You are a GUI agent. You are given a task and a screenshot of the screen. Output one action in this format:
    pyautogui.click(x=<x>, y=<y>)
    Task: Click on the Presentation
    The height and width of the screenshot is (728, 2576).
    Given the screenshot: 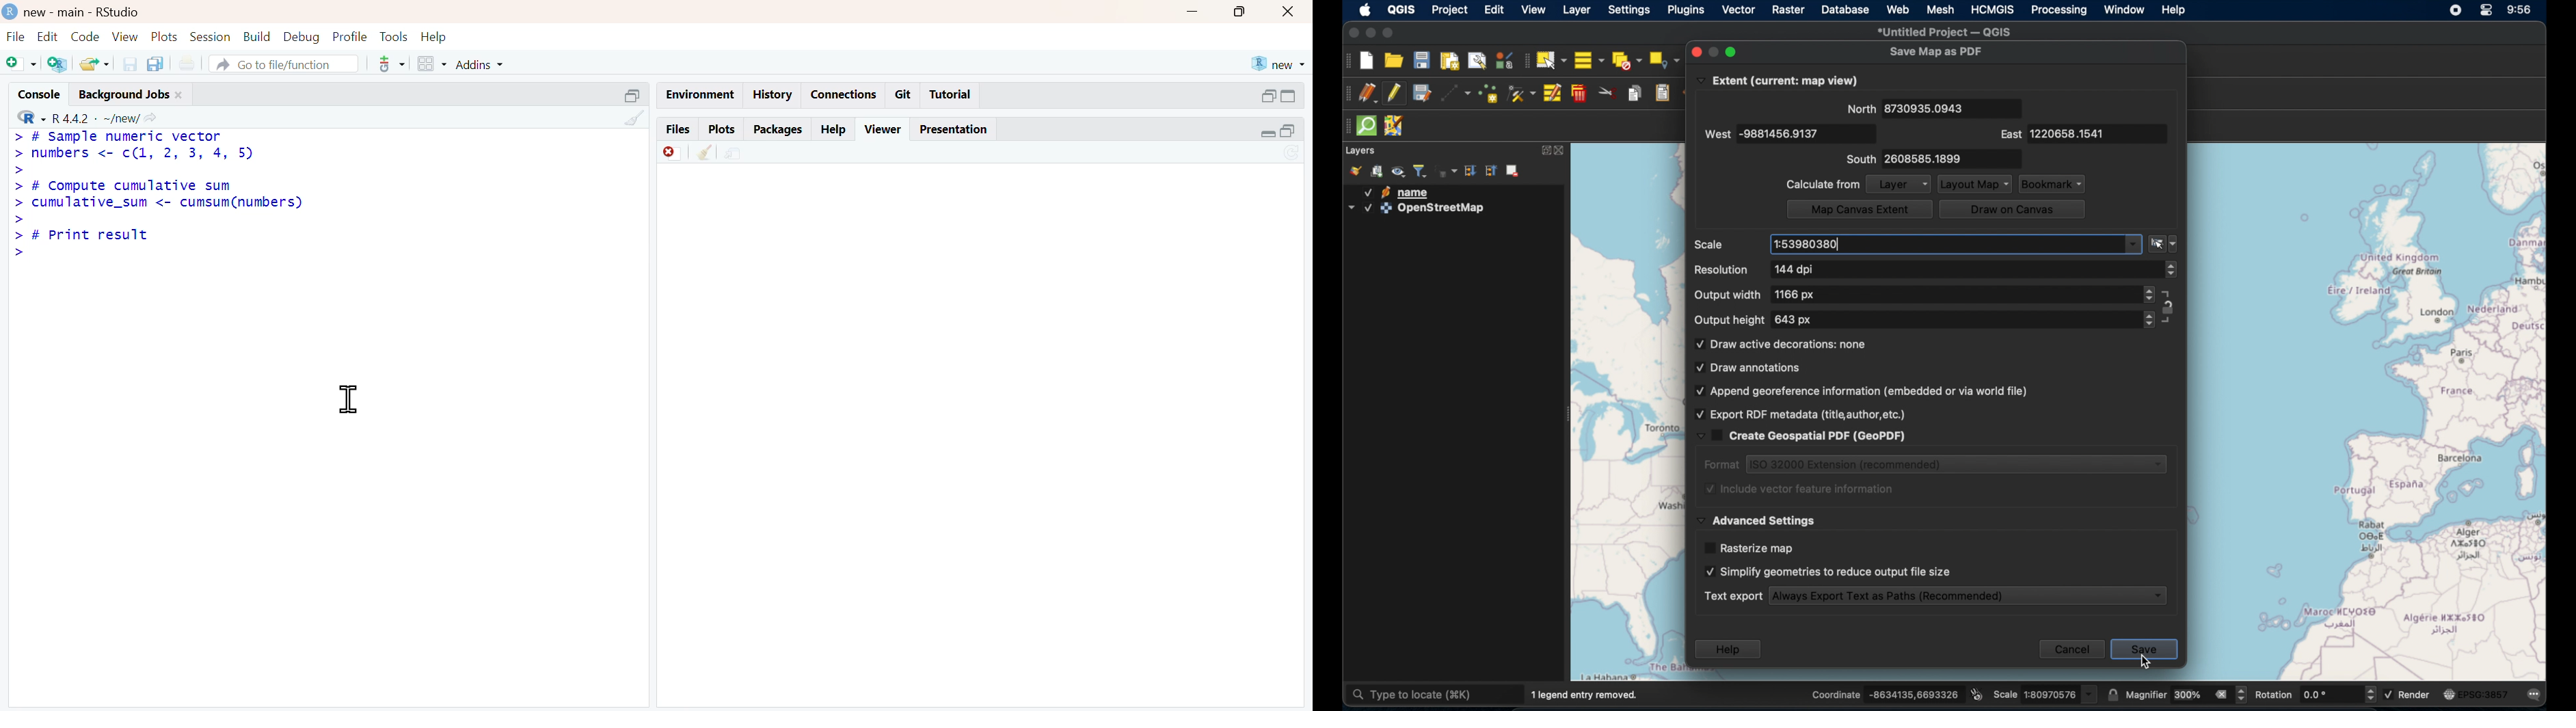 What is the action you would take?
    pyautogui.click(x=954, y=131)
    